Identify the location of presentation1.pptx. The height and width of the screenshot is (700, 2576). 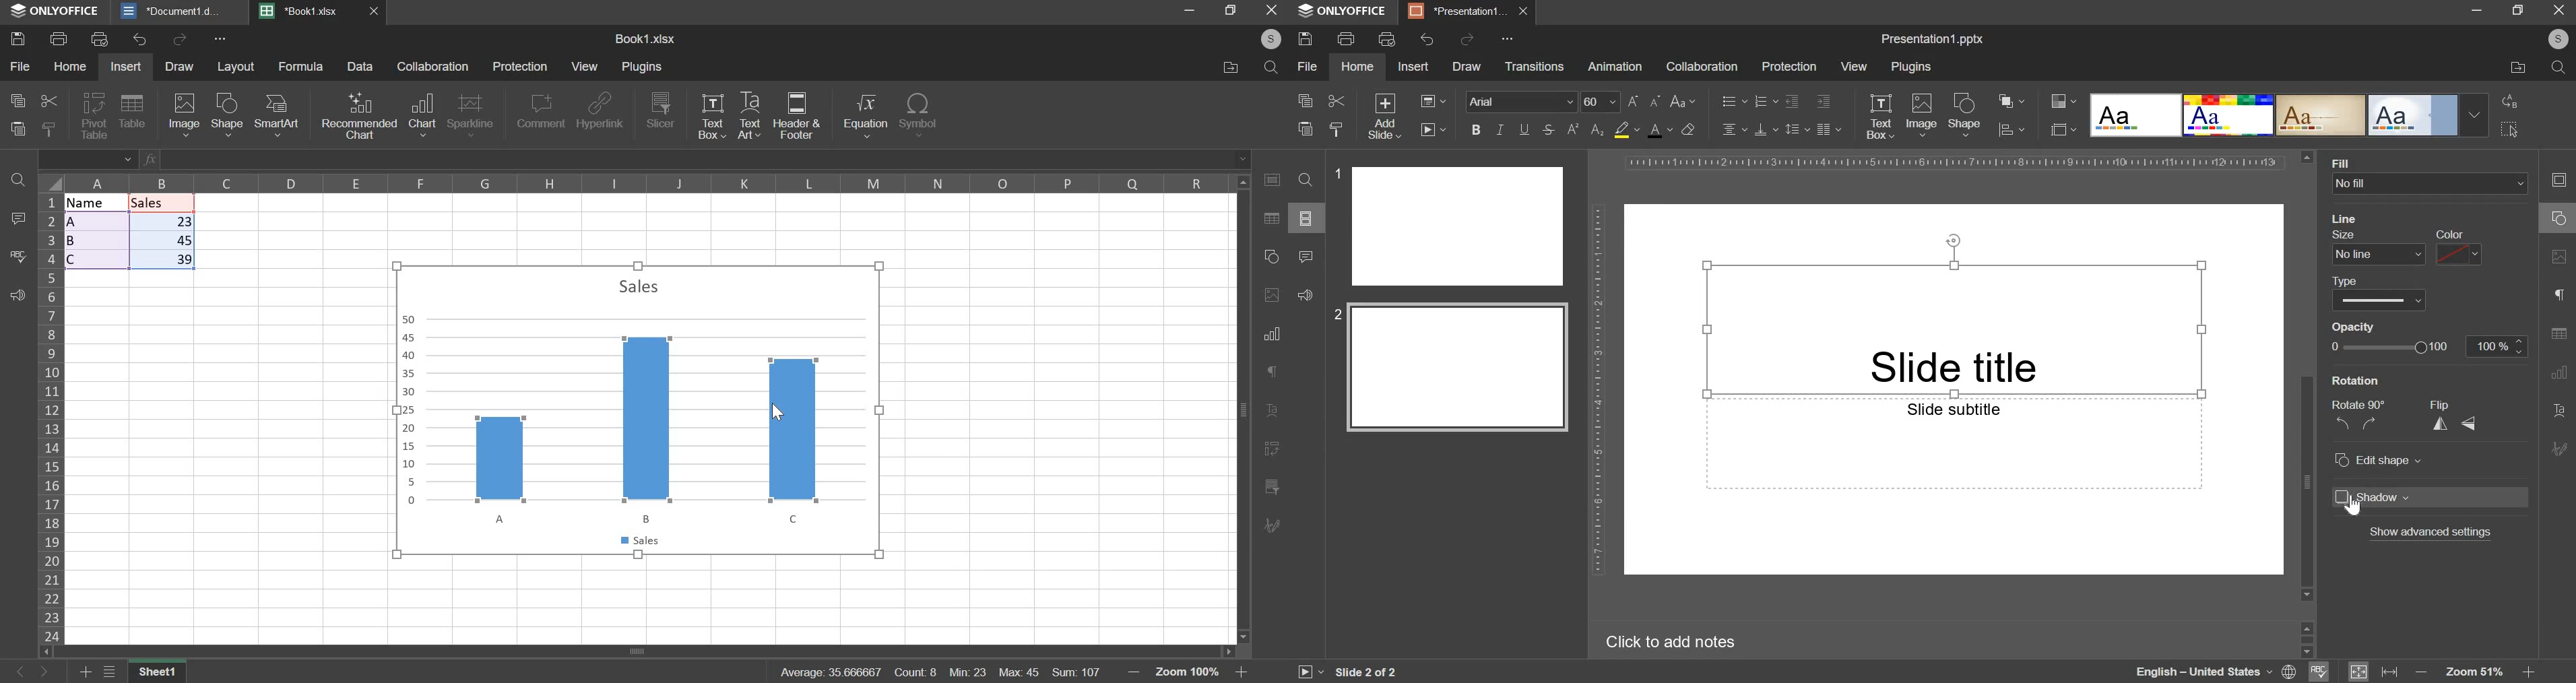
(1933, 36).